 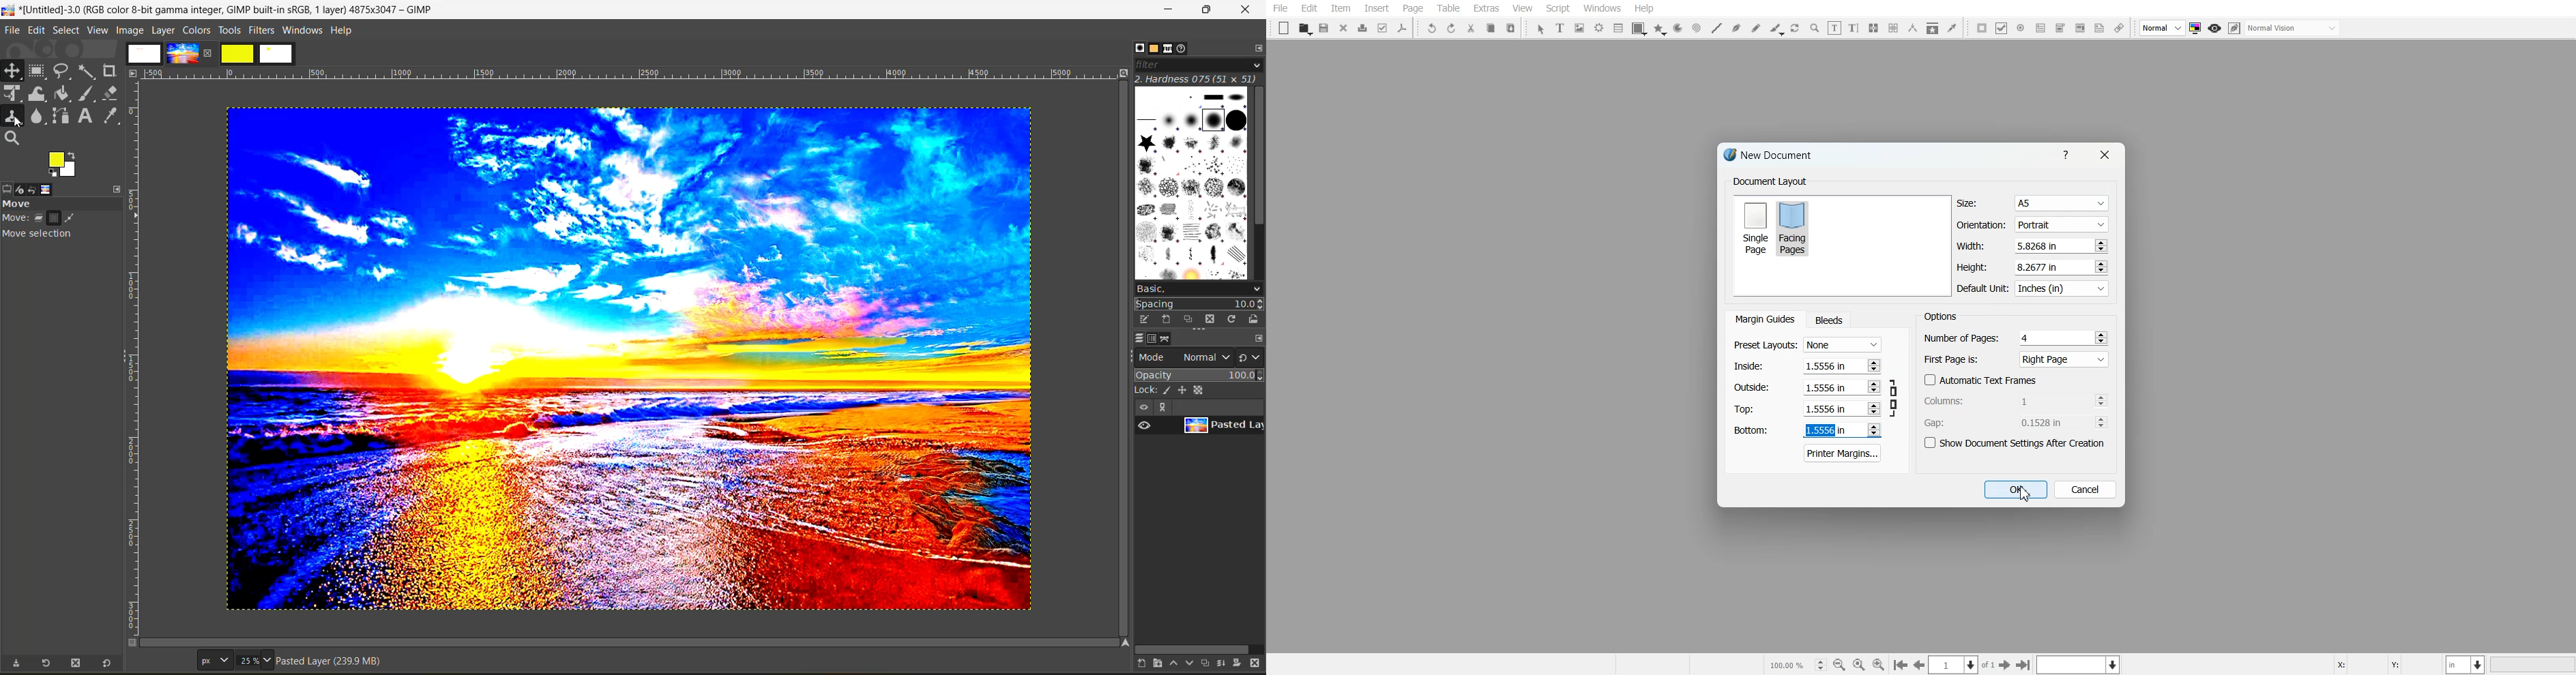 I want to click on tool options, so click(x=8, y=188).